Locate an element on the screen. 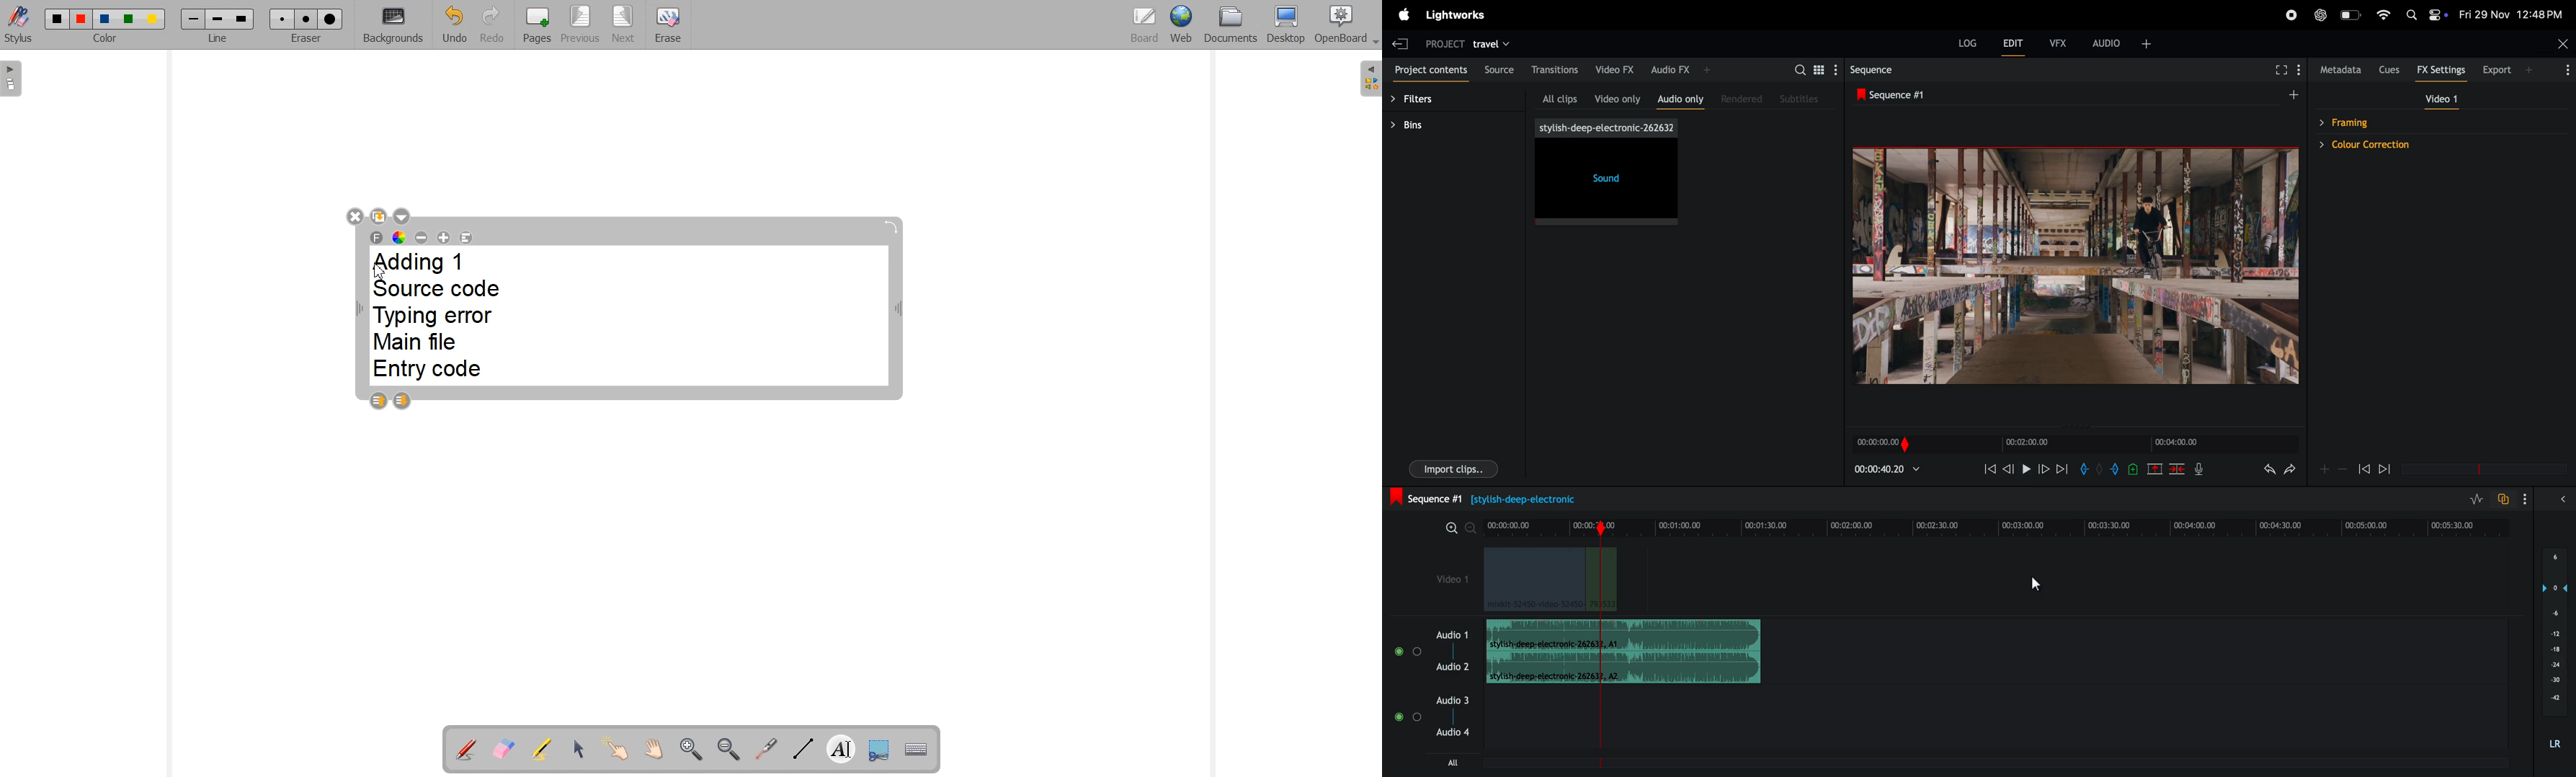 The image size is (2576, 784). vfx is located at coordinates (2056, 41).